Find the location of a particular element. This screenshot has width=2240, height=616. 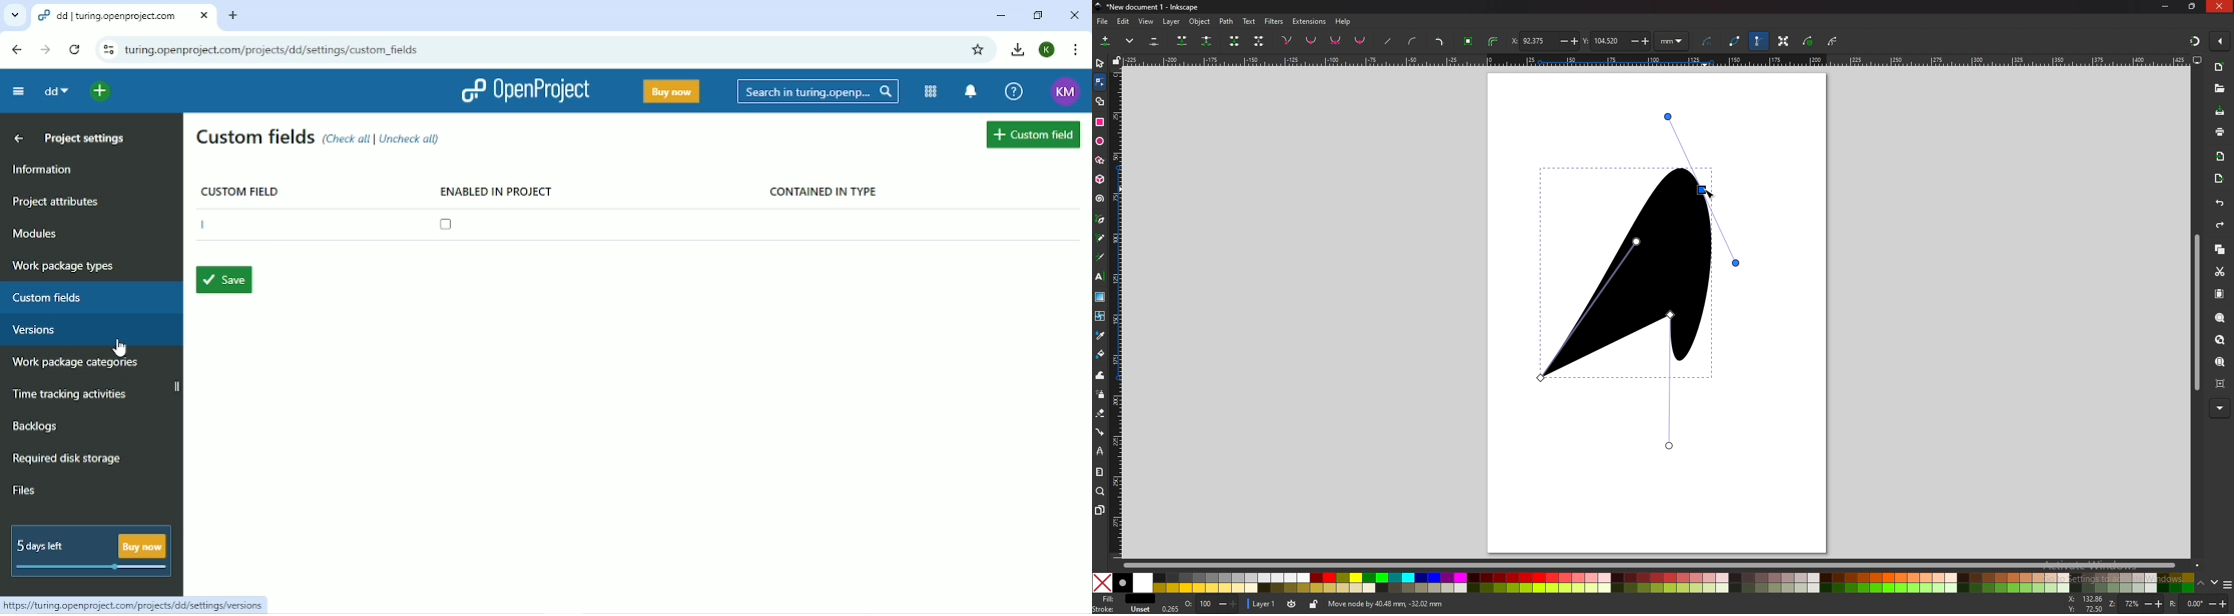

view is located at coordinates (1147, 22).